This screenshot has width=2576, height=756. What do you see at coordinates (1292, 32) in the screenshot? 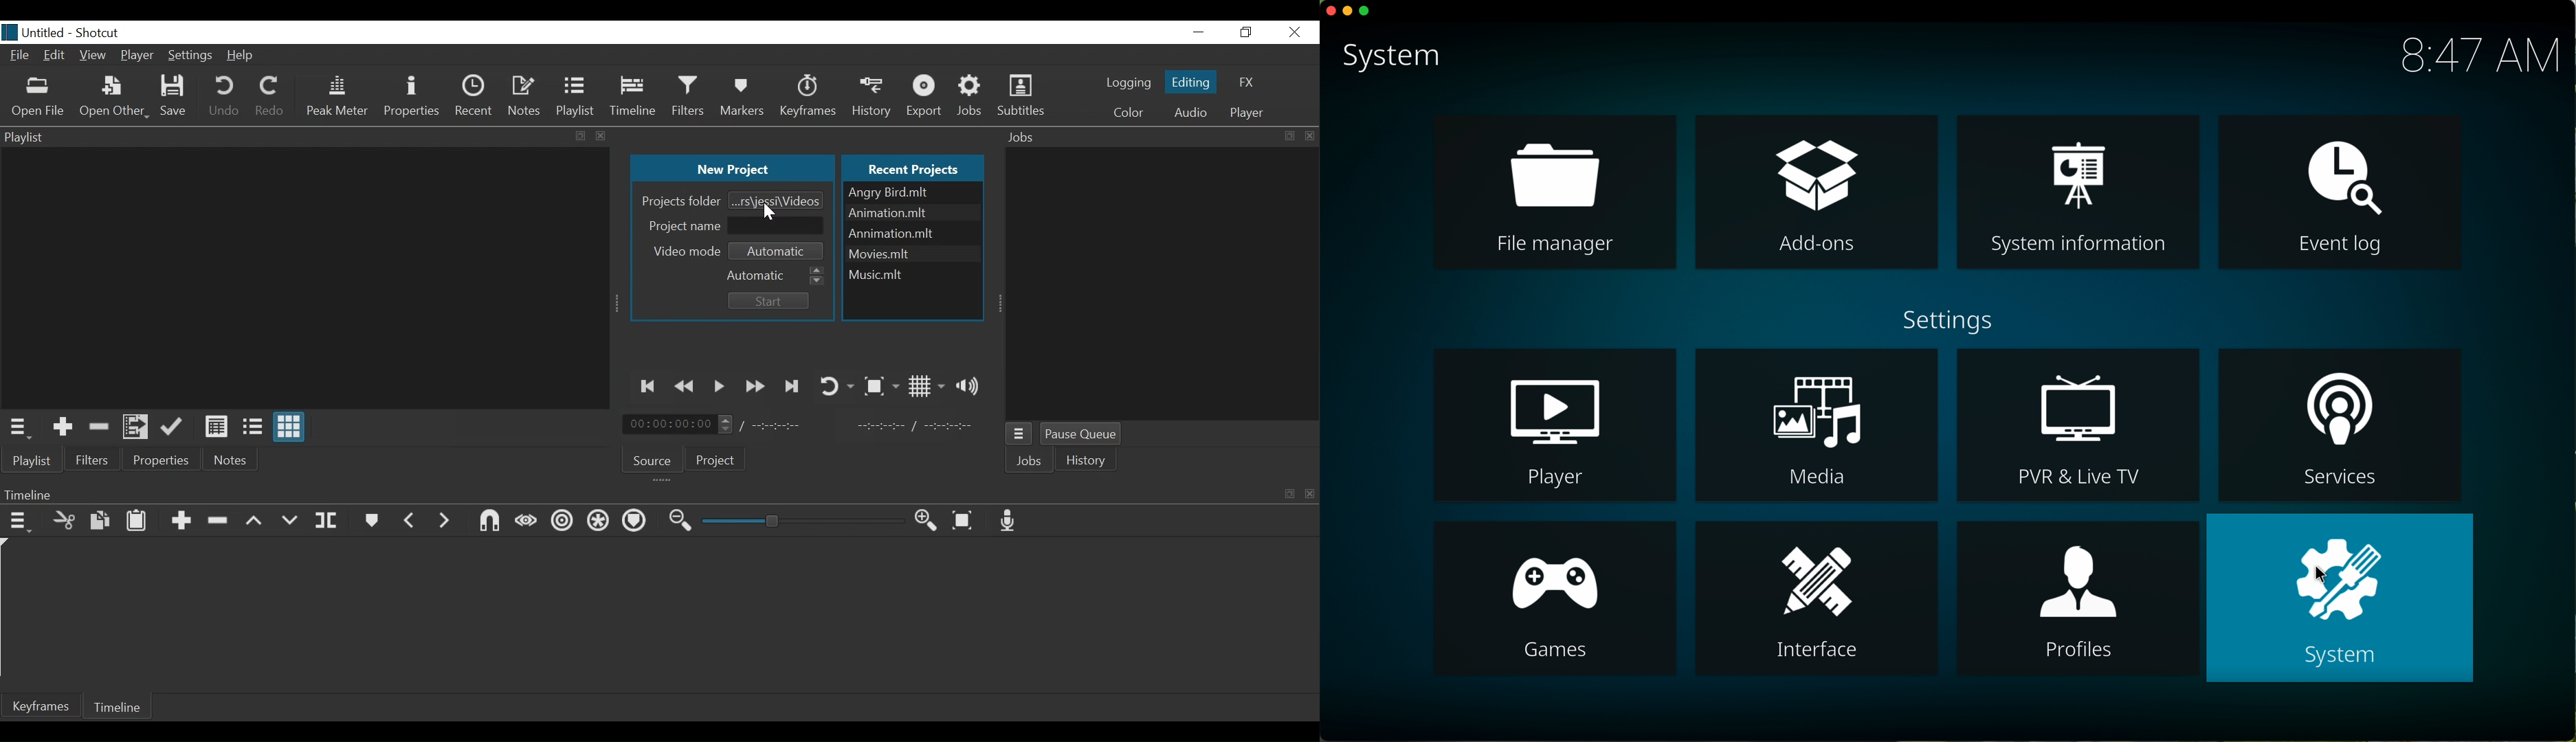
I see `Close` at bounding box center [1292, 32].